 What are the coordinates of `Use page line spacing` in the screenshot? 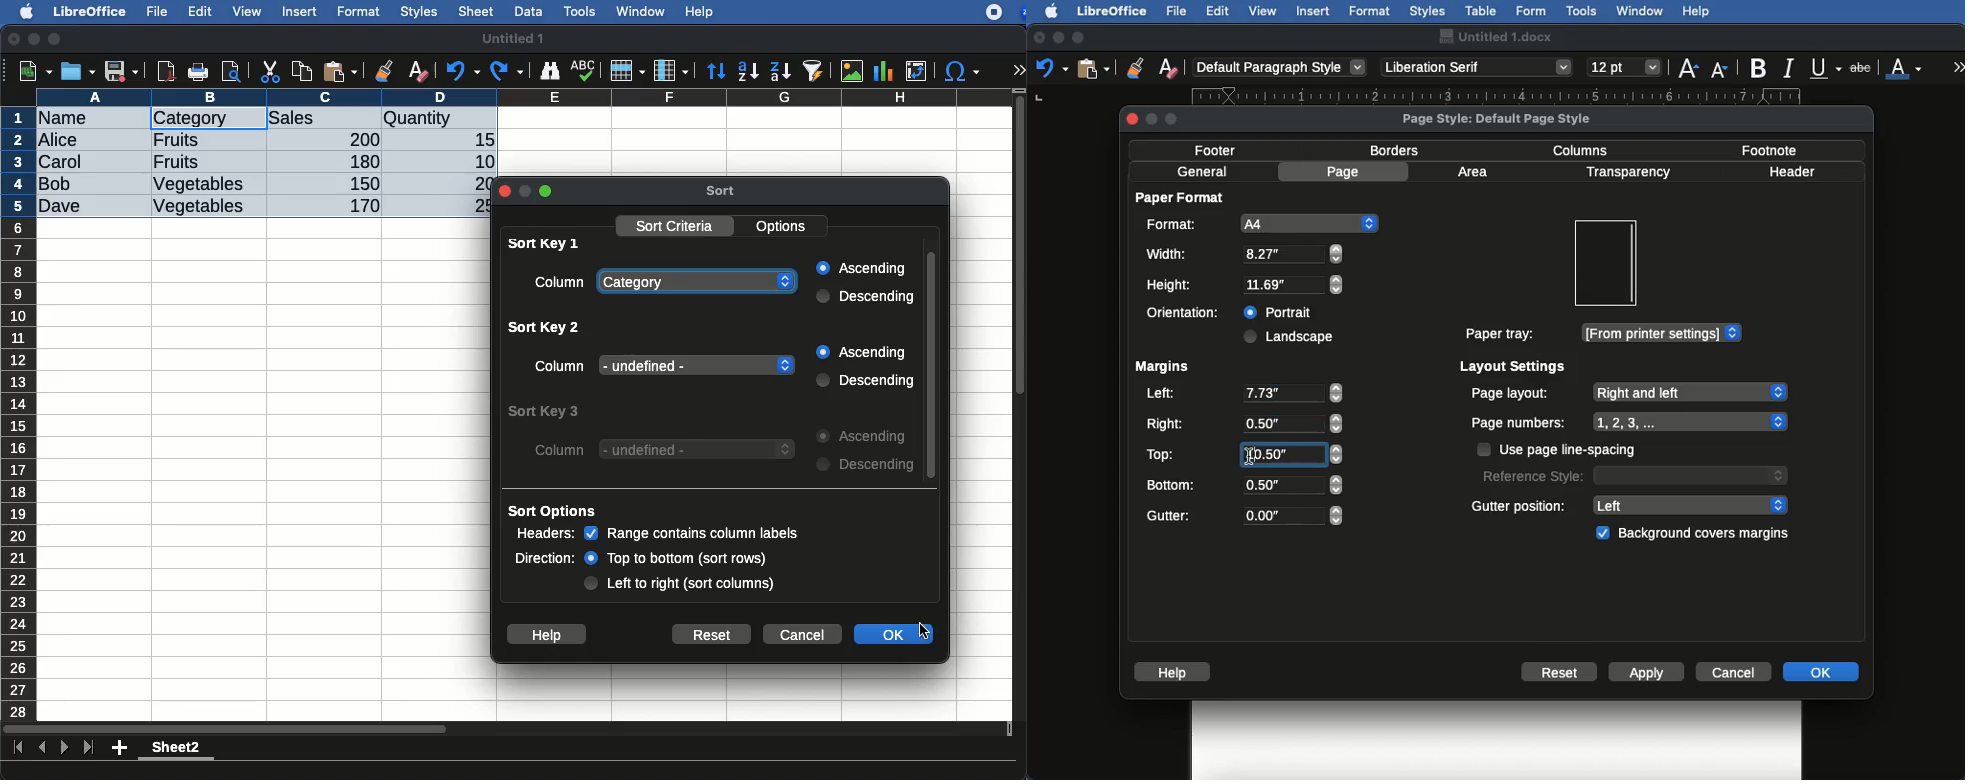 It's located at (1559, 449).